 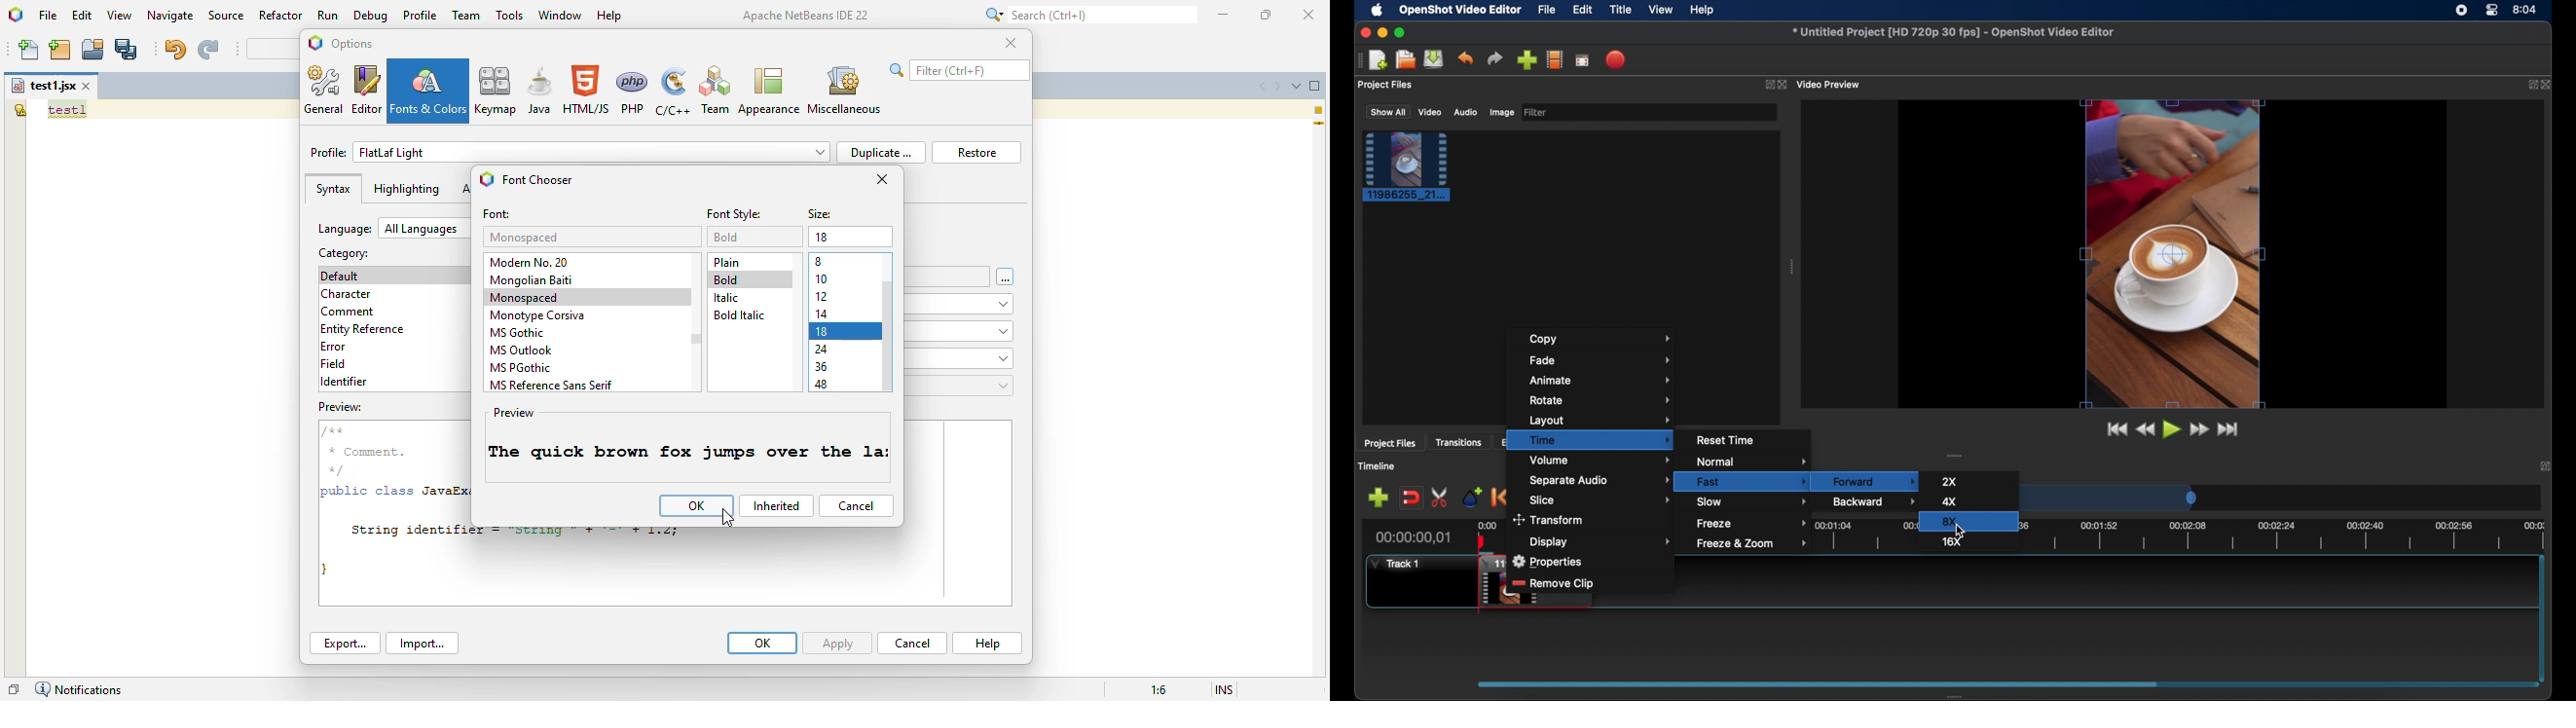 What do you see at coordinates (823, 296) in the screenshot?
I see `12` at bounding box center [823, 296].